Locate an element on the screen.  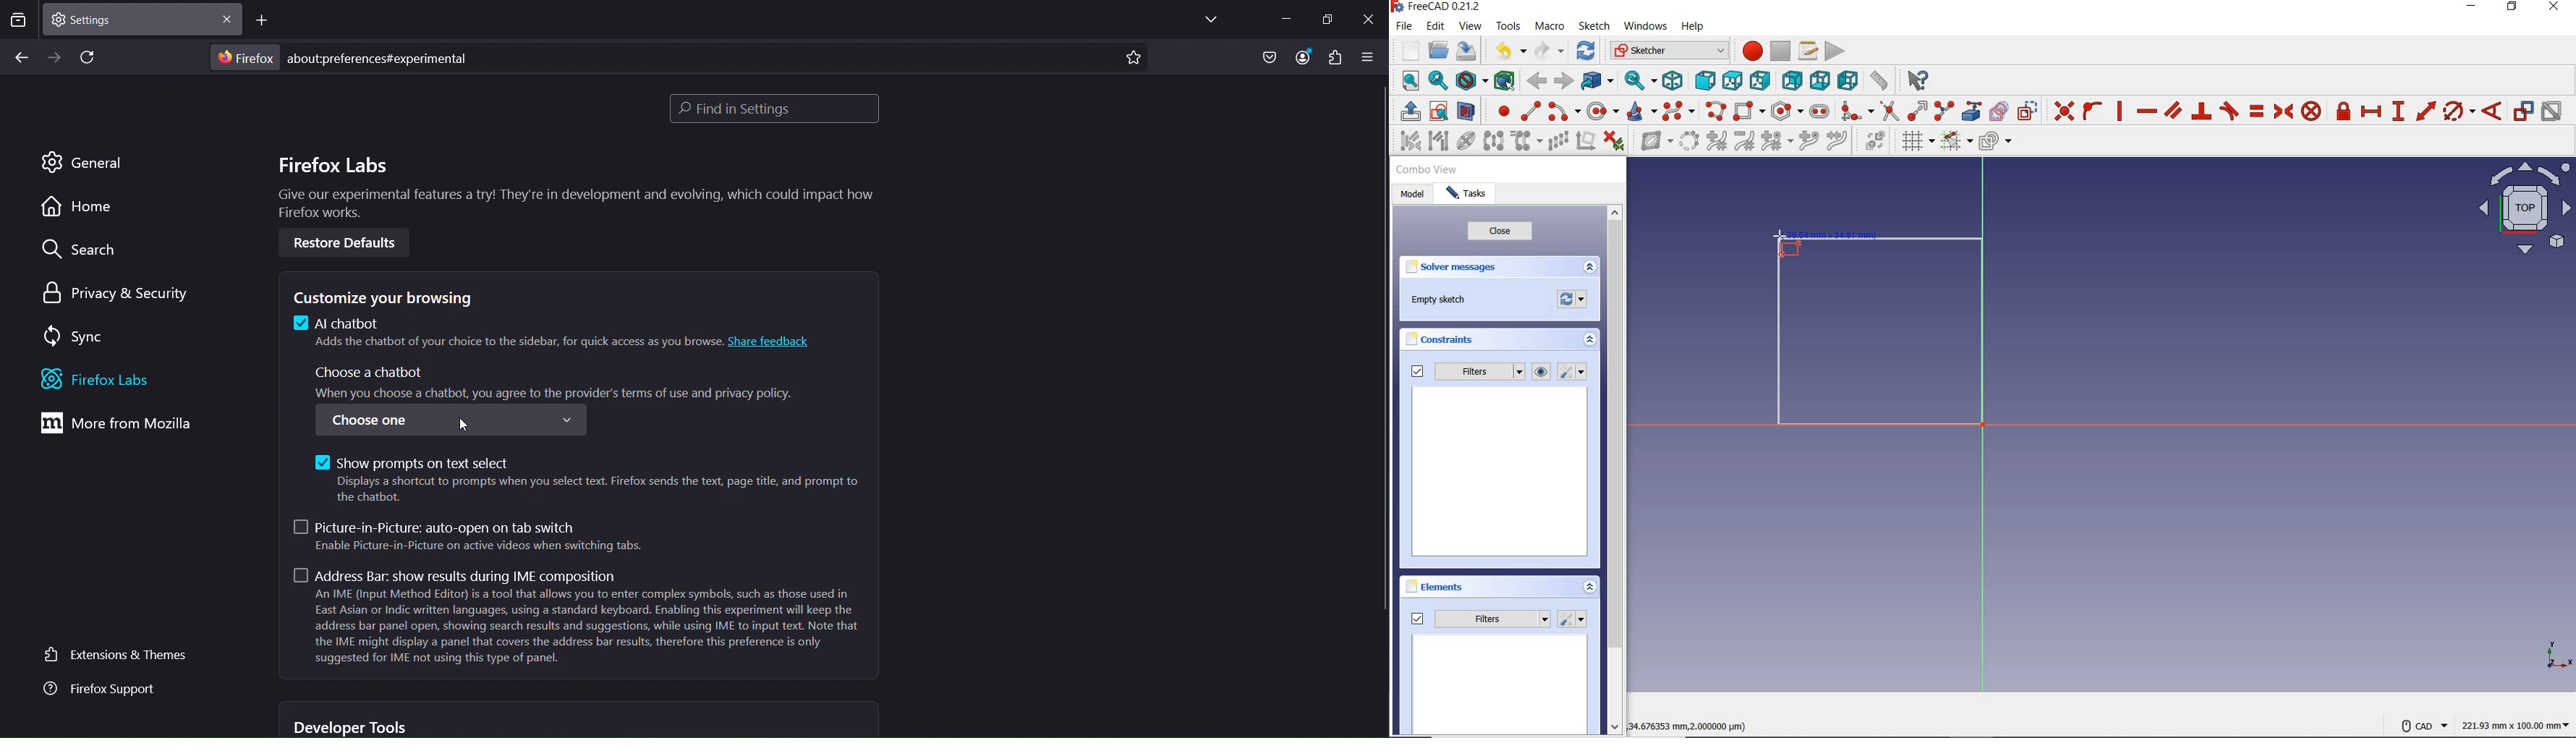
show or hide all listed constraints from 3D view is located at coordinates (1542, 372).